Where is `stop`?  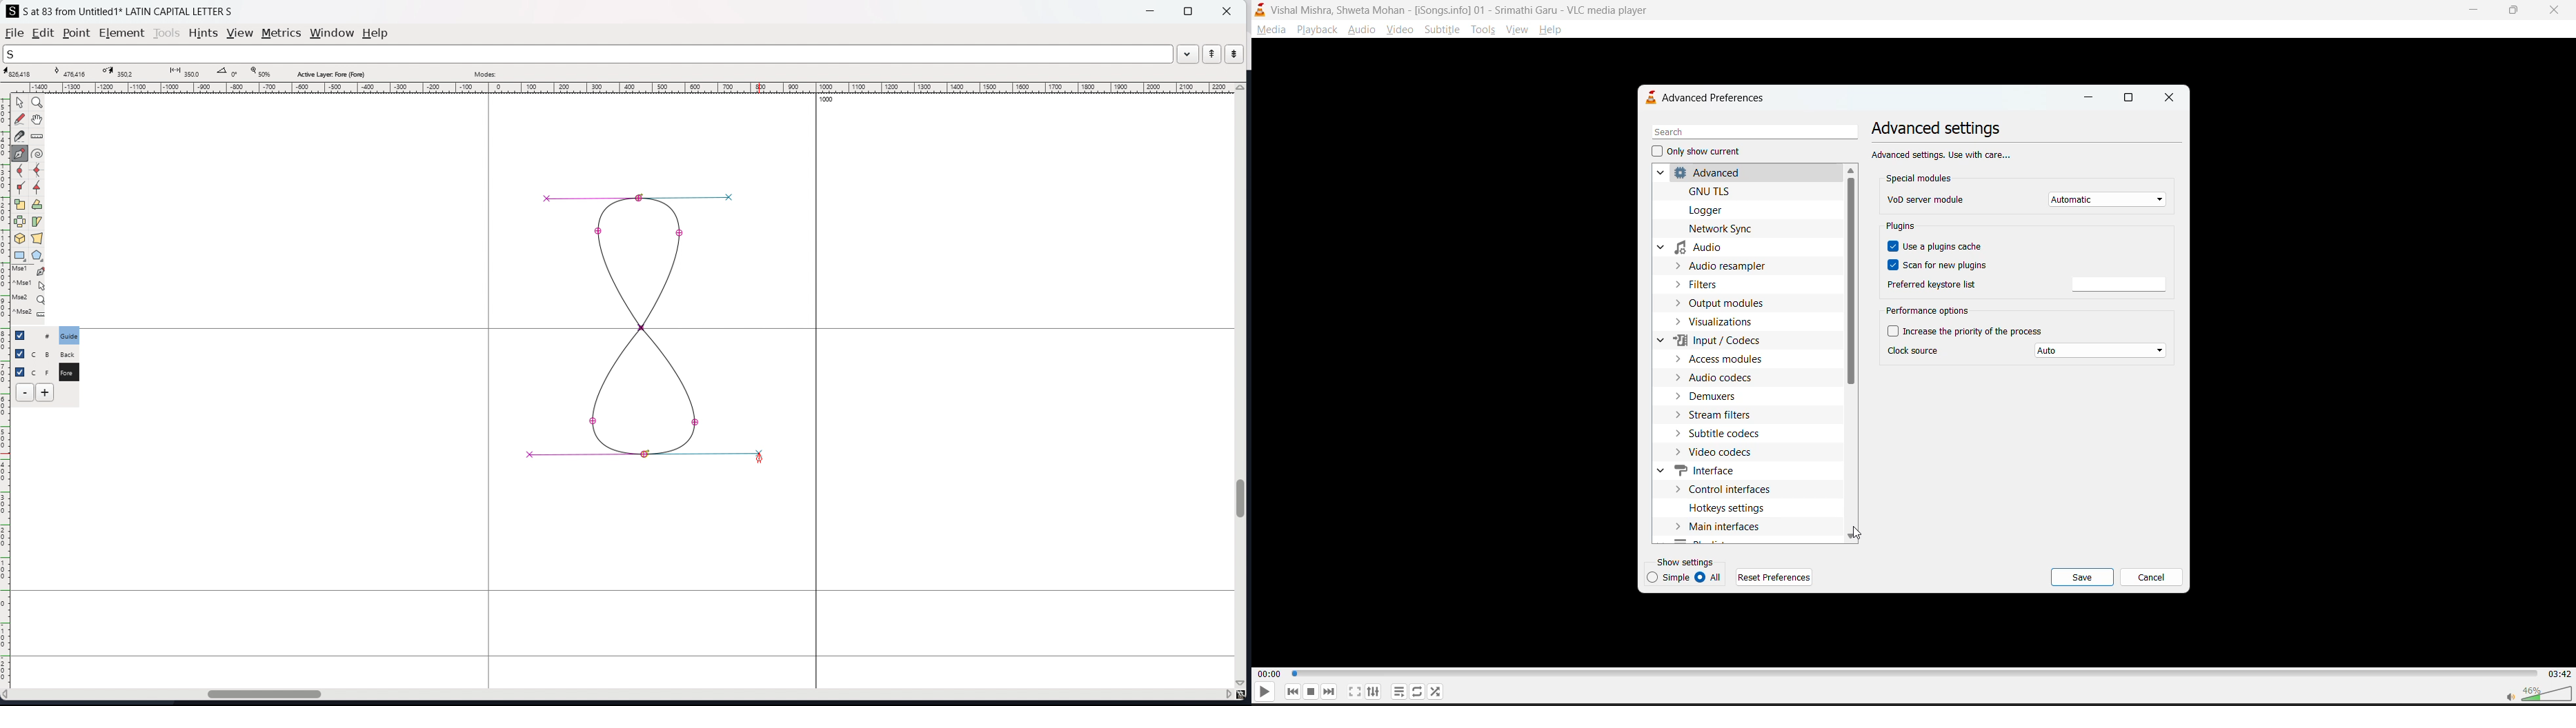 stop is located at coordinates (1309, 690).